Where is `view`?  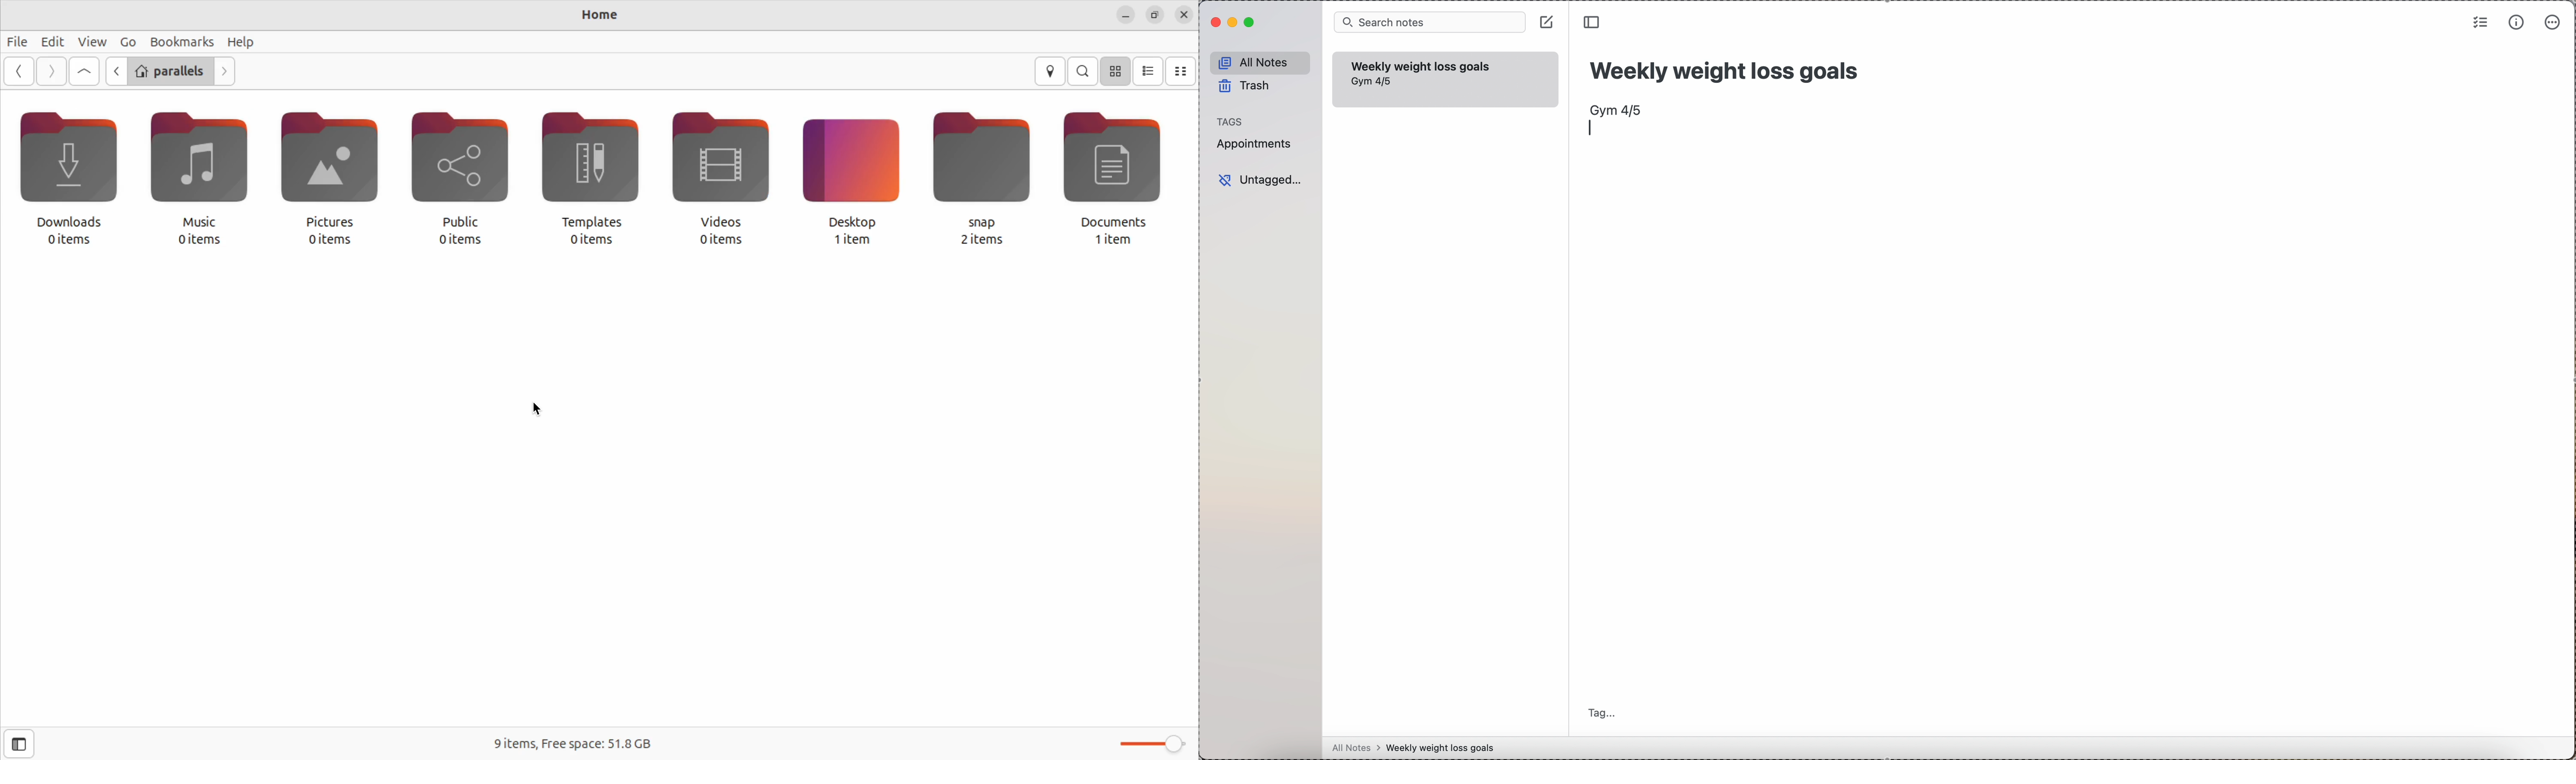
view is located at coordinates (92, 41).